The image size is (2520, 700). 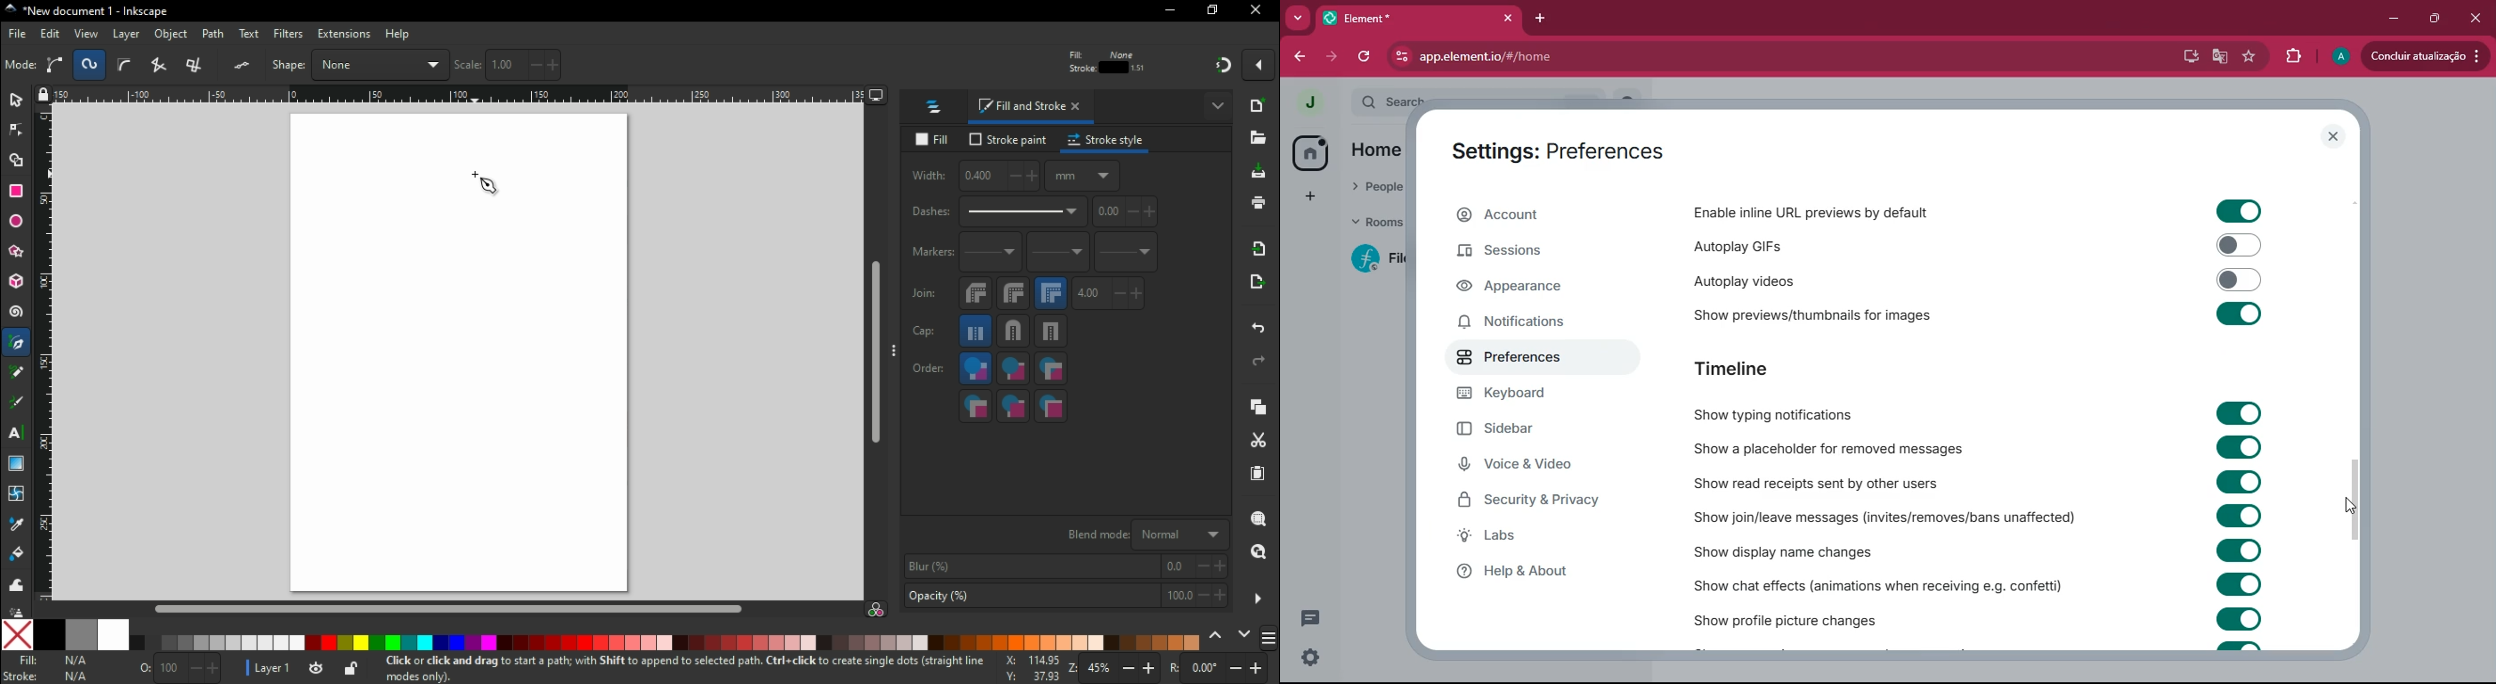 What do you see at coordinates (79, 634) in the screenshot?
I see `50% grey` at bounding box center [79, 634].